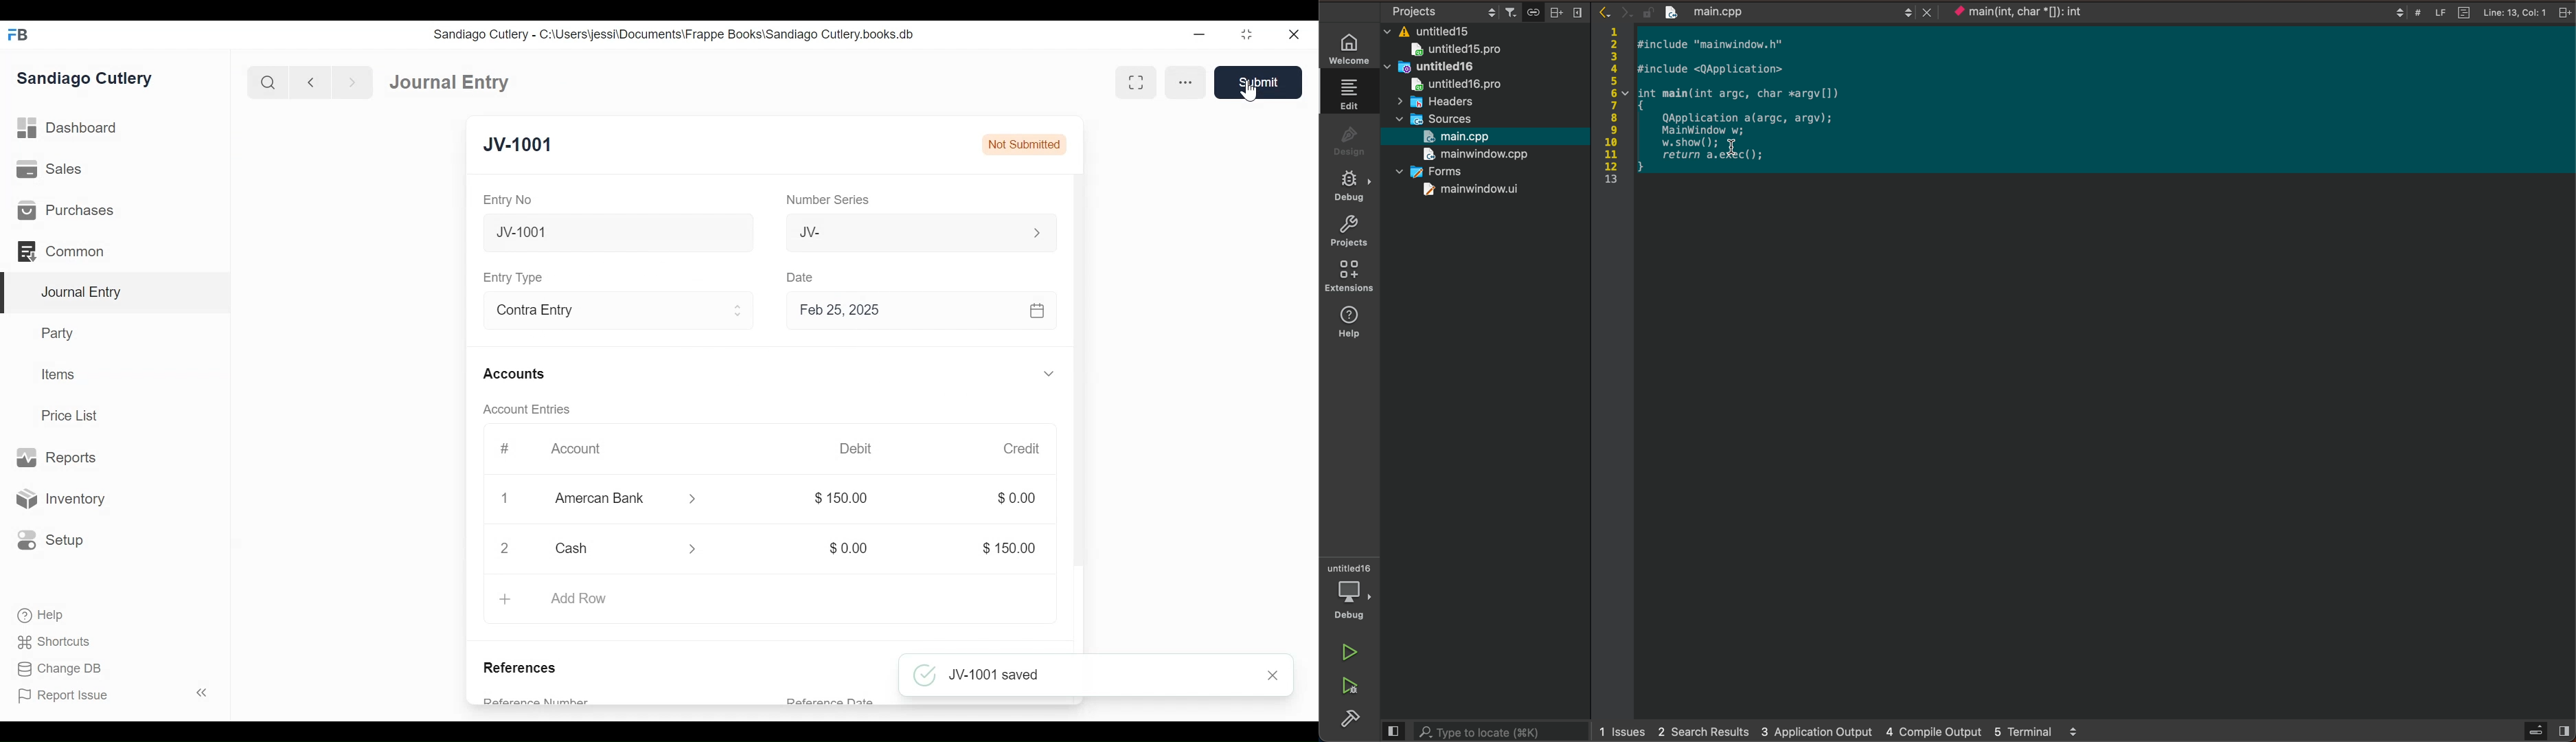 Image resolution: width=2576 pixels, height=756 pixels. Describe the element at coordinates (1255, 93) in the screenshot. I see `Cursor` at that location.